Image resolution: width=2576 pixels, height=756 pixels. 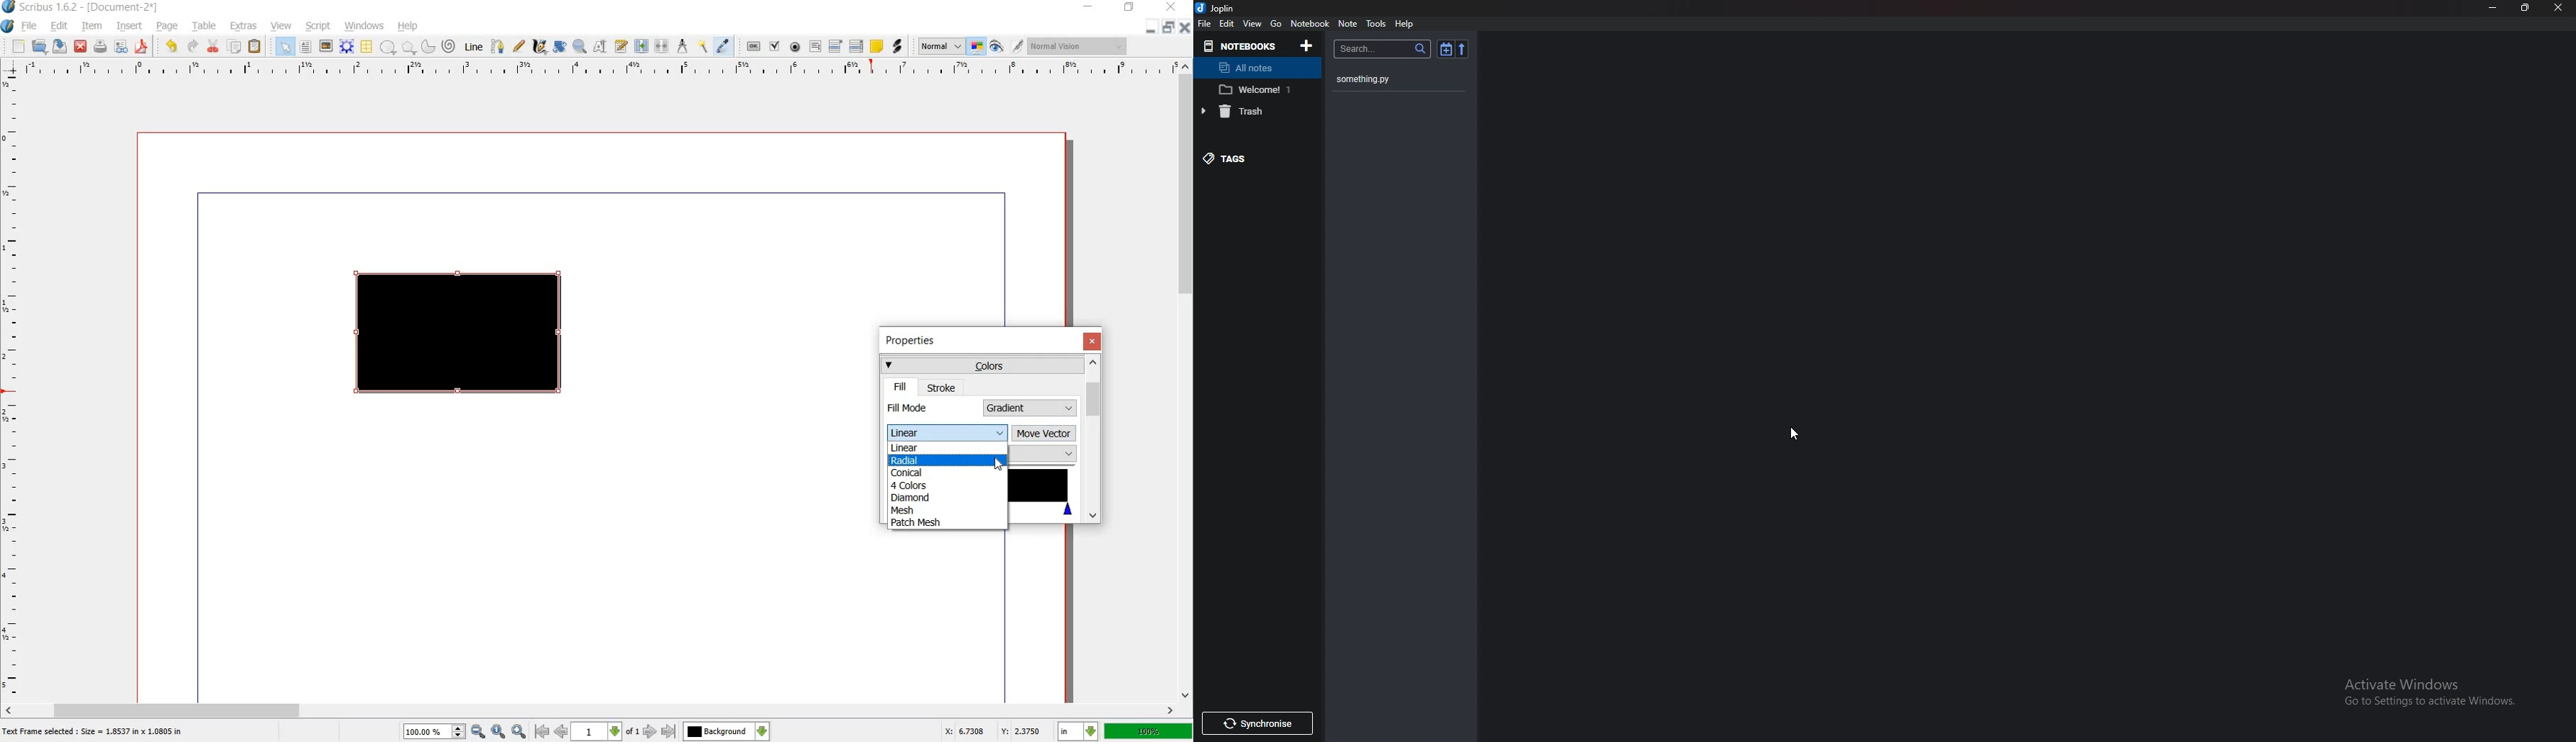 I want to click on cut, so click(x=214, y=47).